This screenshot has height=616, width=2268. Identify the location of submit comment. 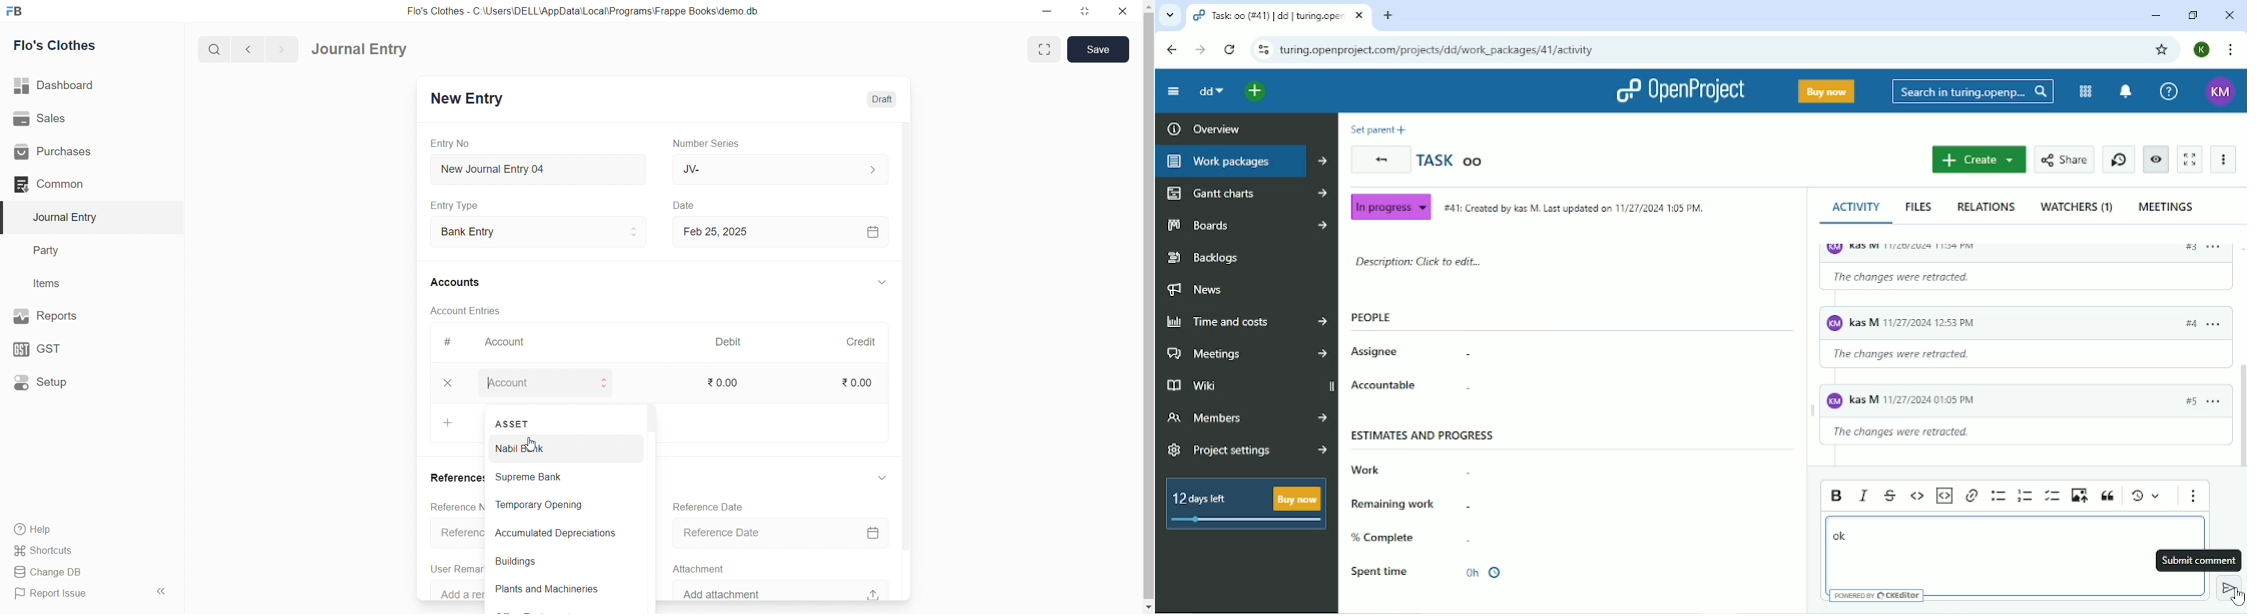
(2230, 589).